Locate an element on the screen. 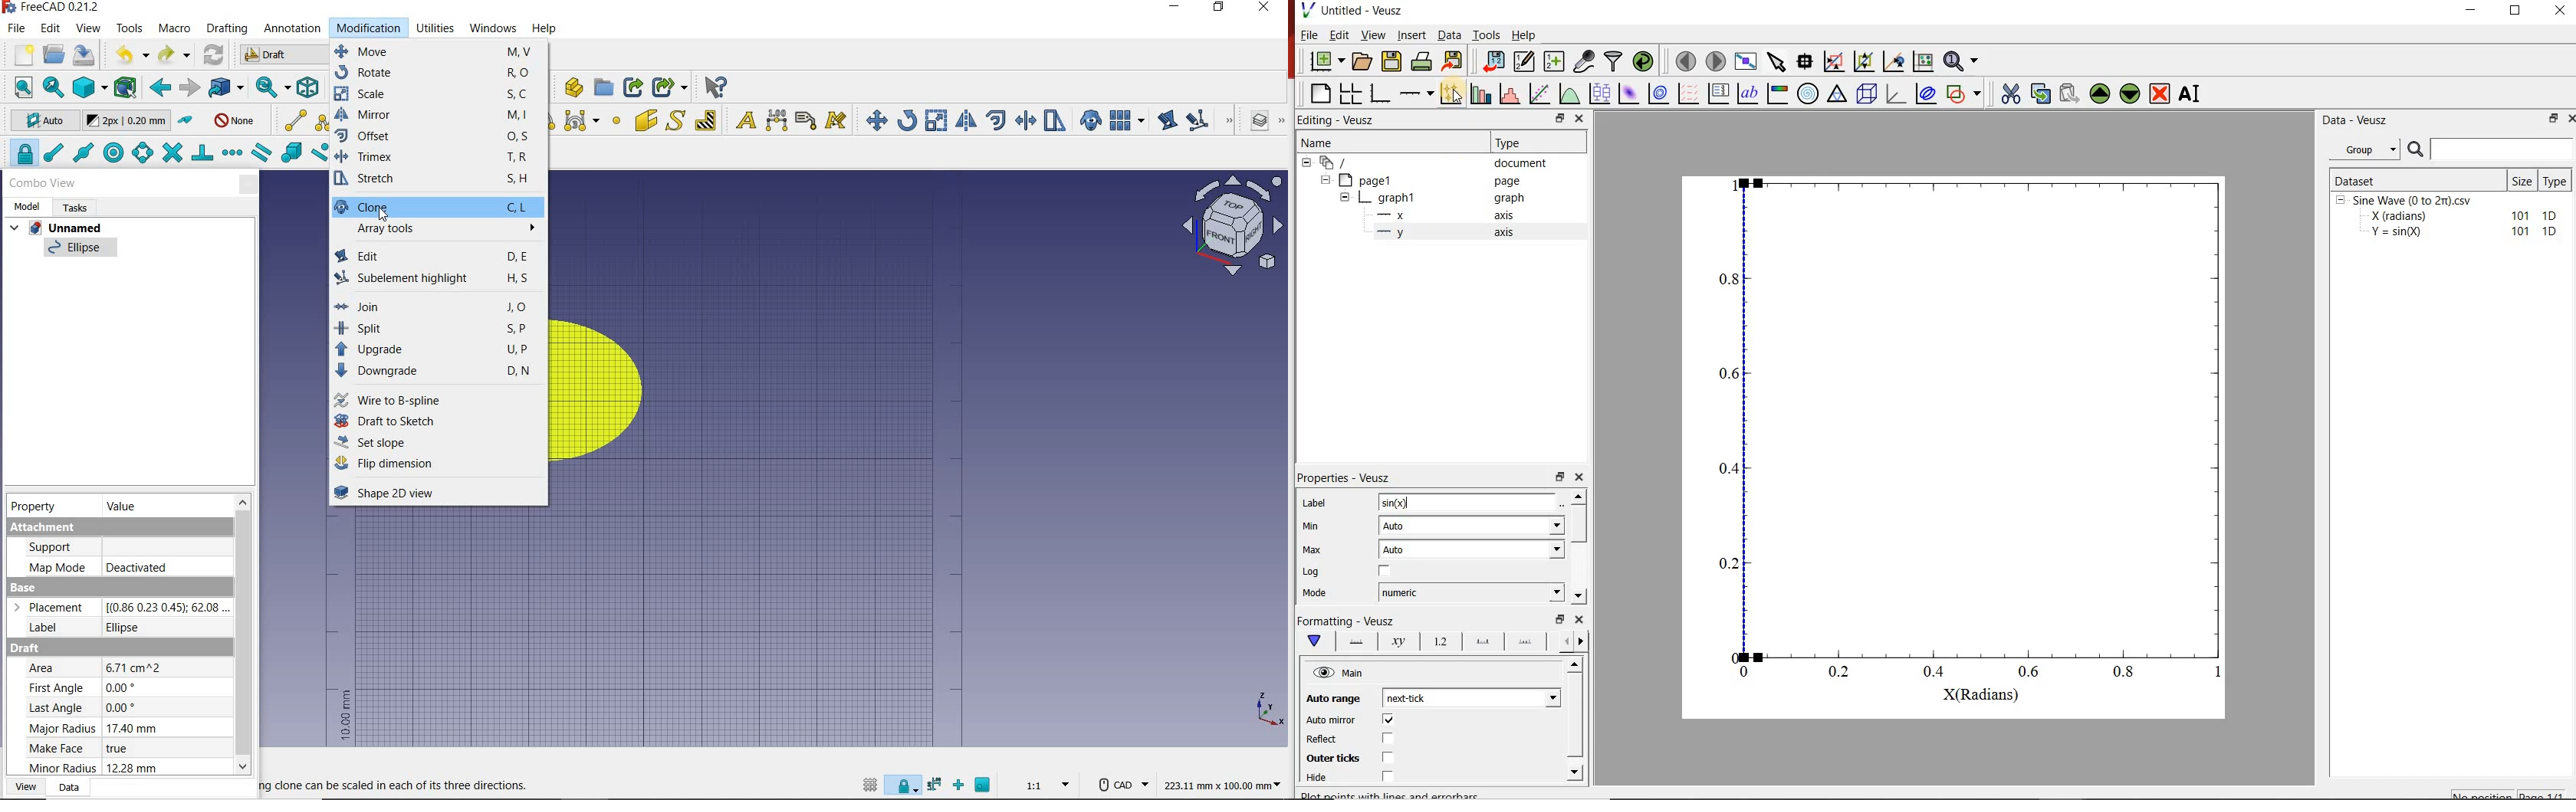 The image size is (2576, 812). snap midpoint is located at coordinates (84, 152).